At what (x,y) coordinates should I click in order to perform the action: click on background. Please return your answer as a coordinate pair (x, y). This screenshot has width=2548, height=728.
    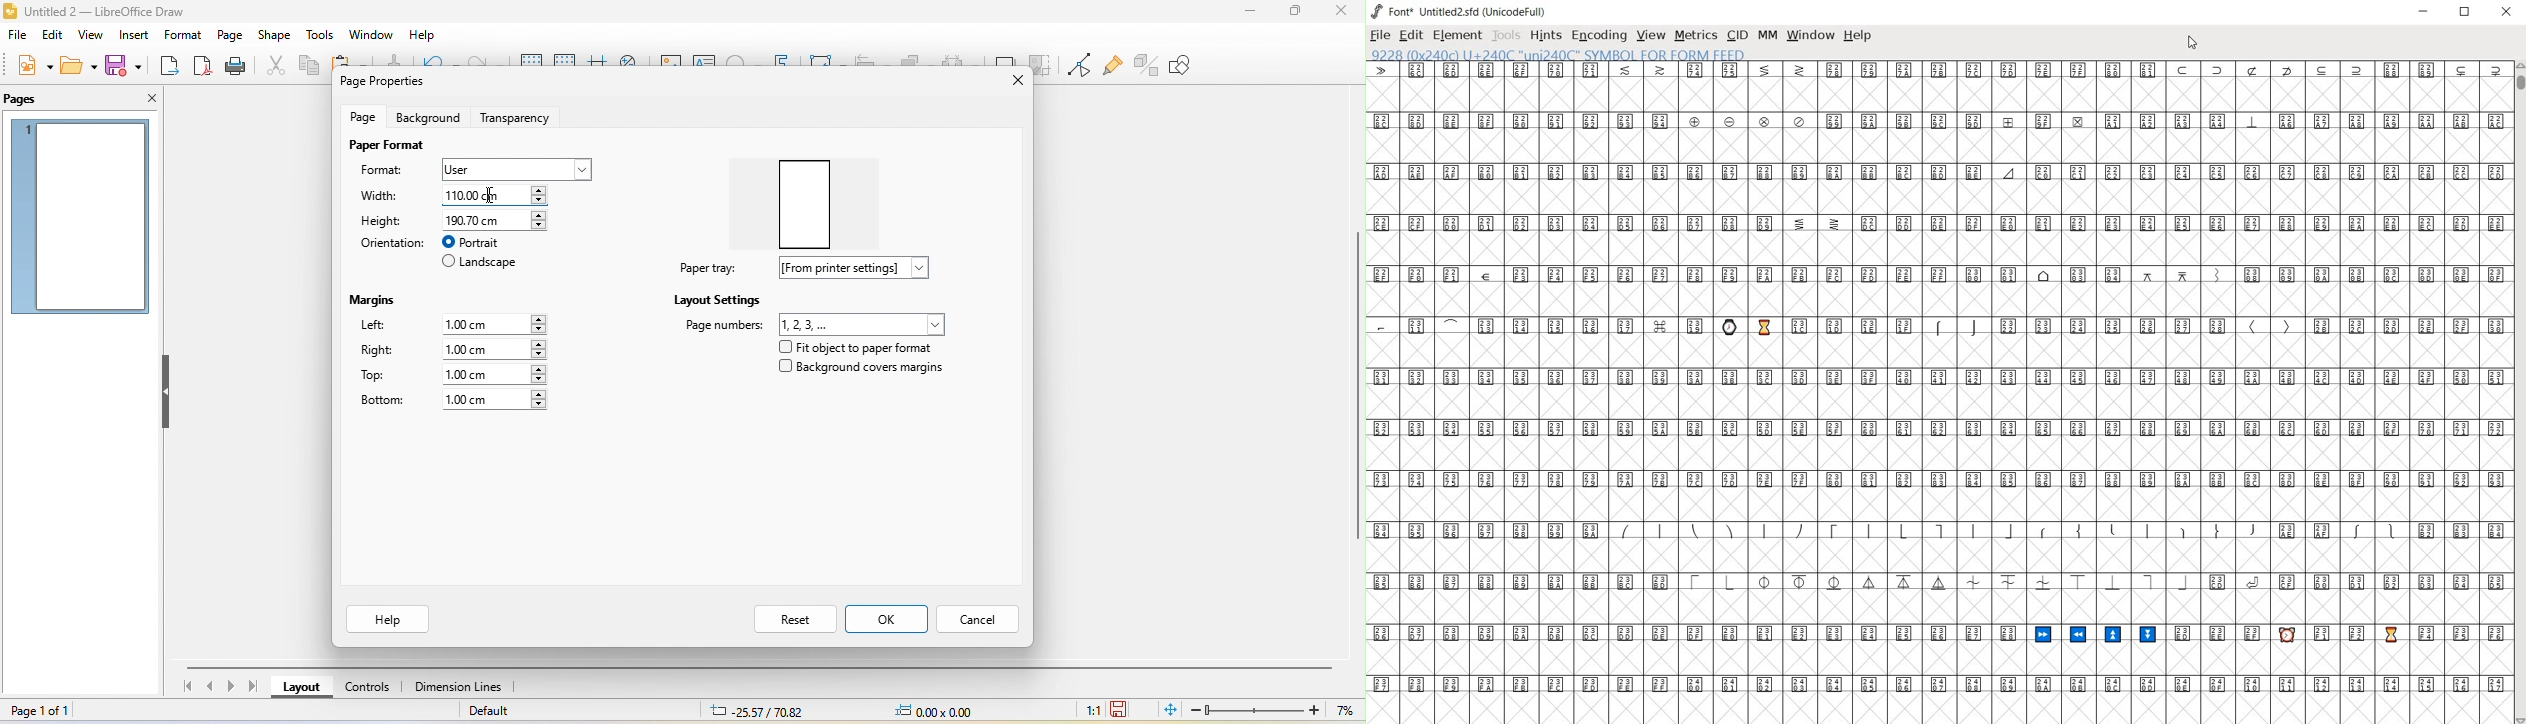
    Looking at the image, I should click on (427, 117).